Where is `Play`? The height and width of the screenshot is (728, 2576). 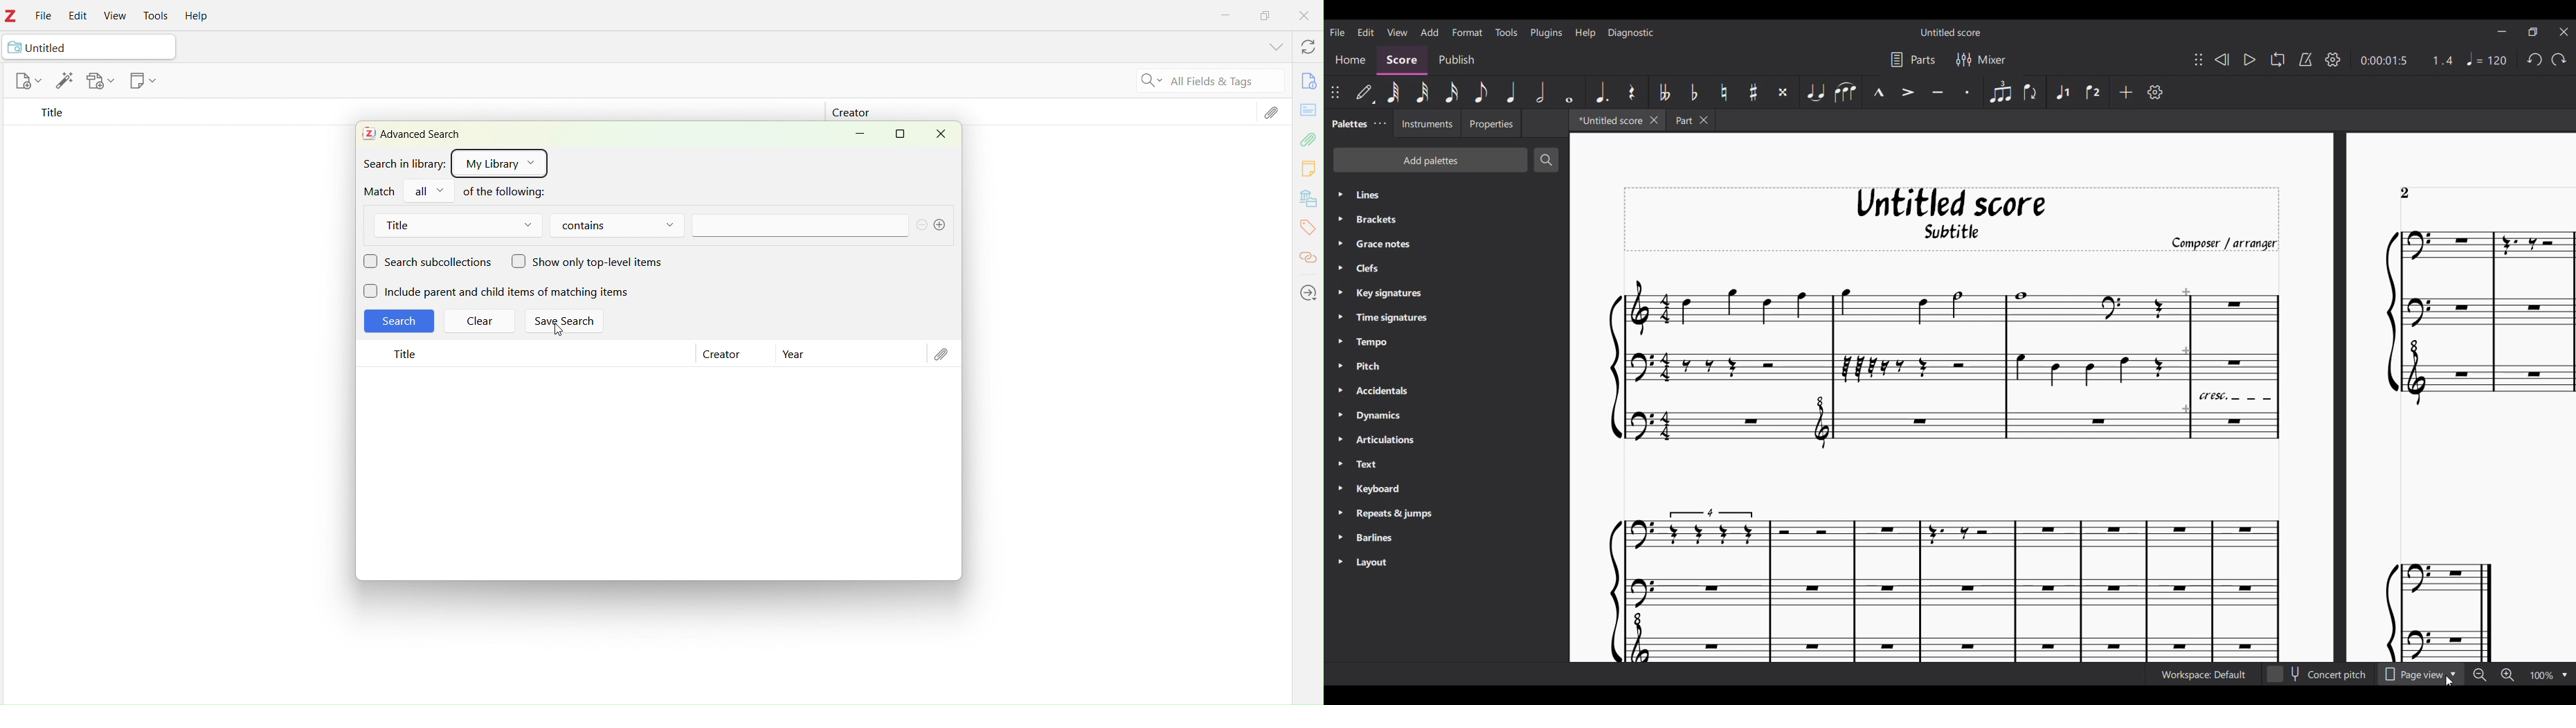 Play is located at coordinates (2250, 59).